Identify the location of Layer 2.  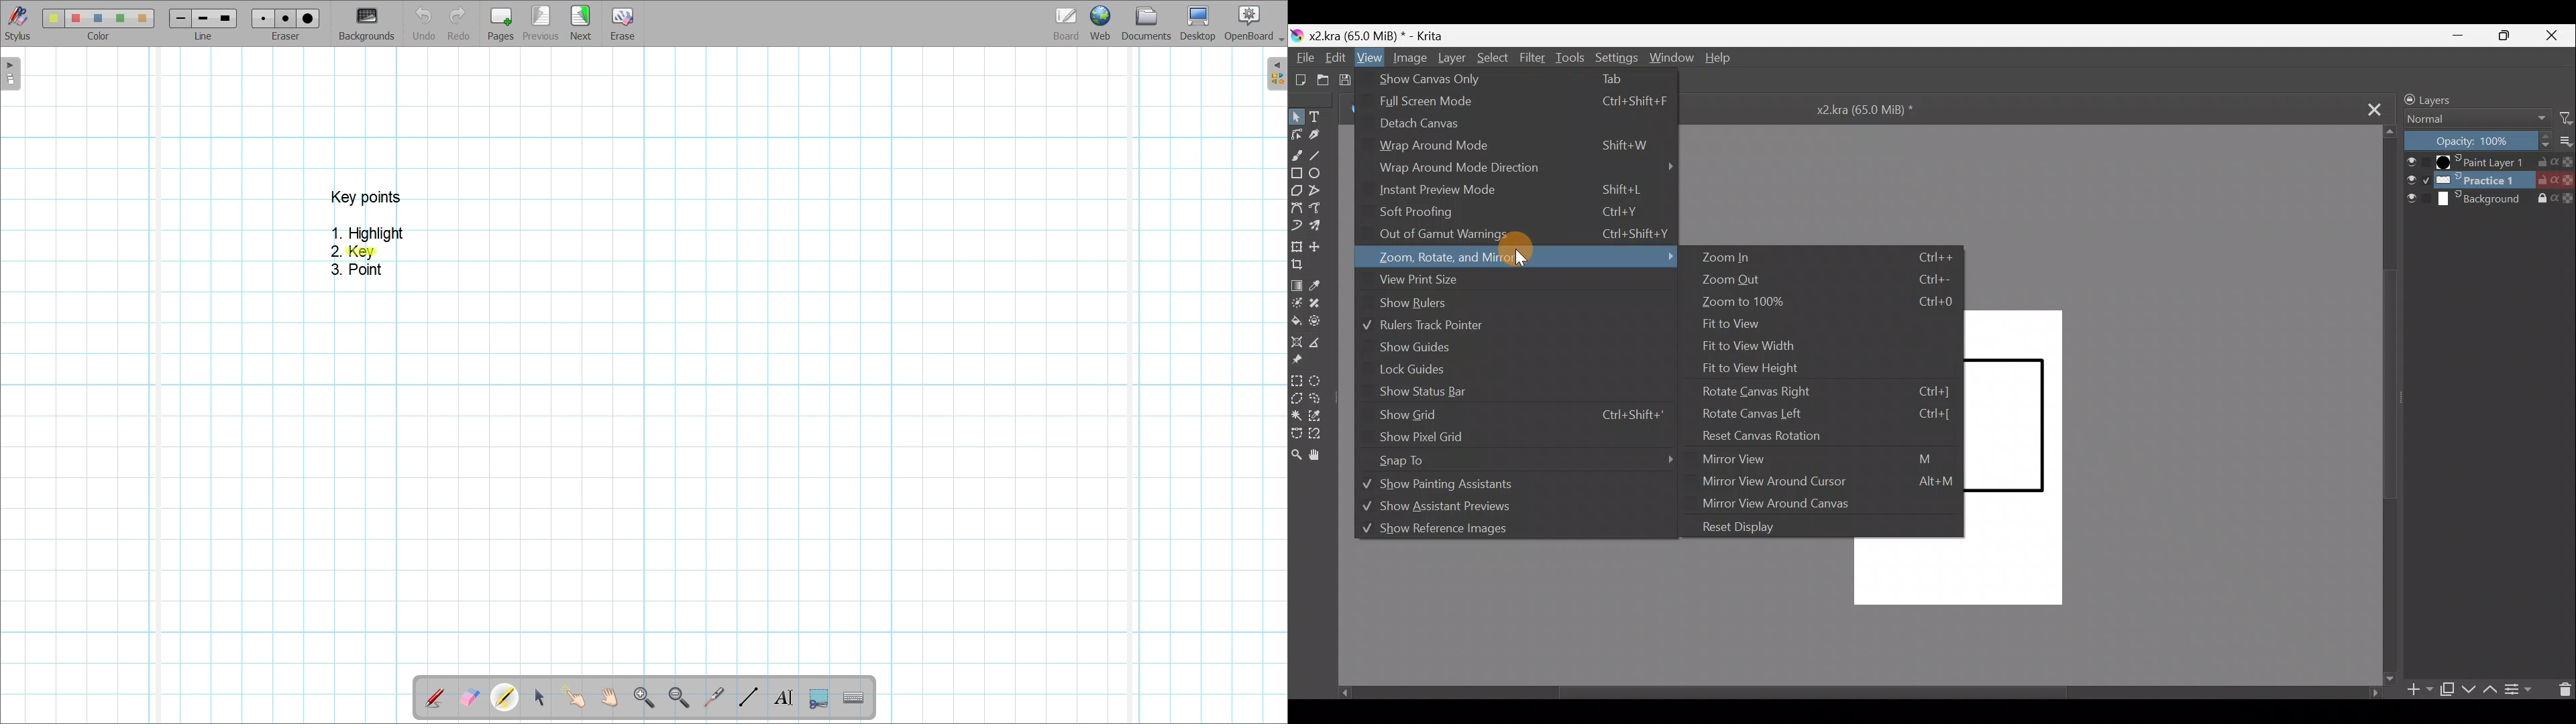
(2489, 180).